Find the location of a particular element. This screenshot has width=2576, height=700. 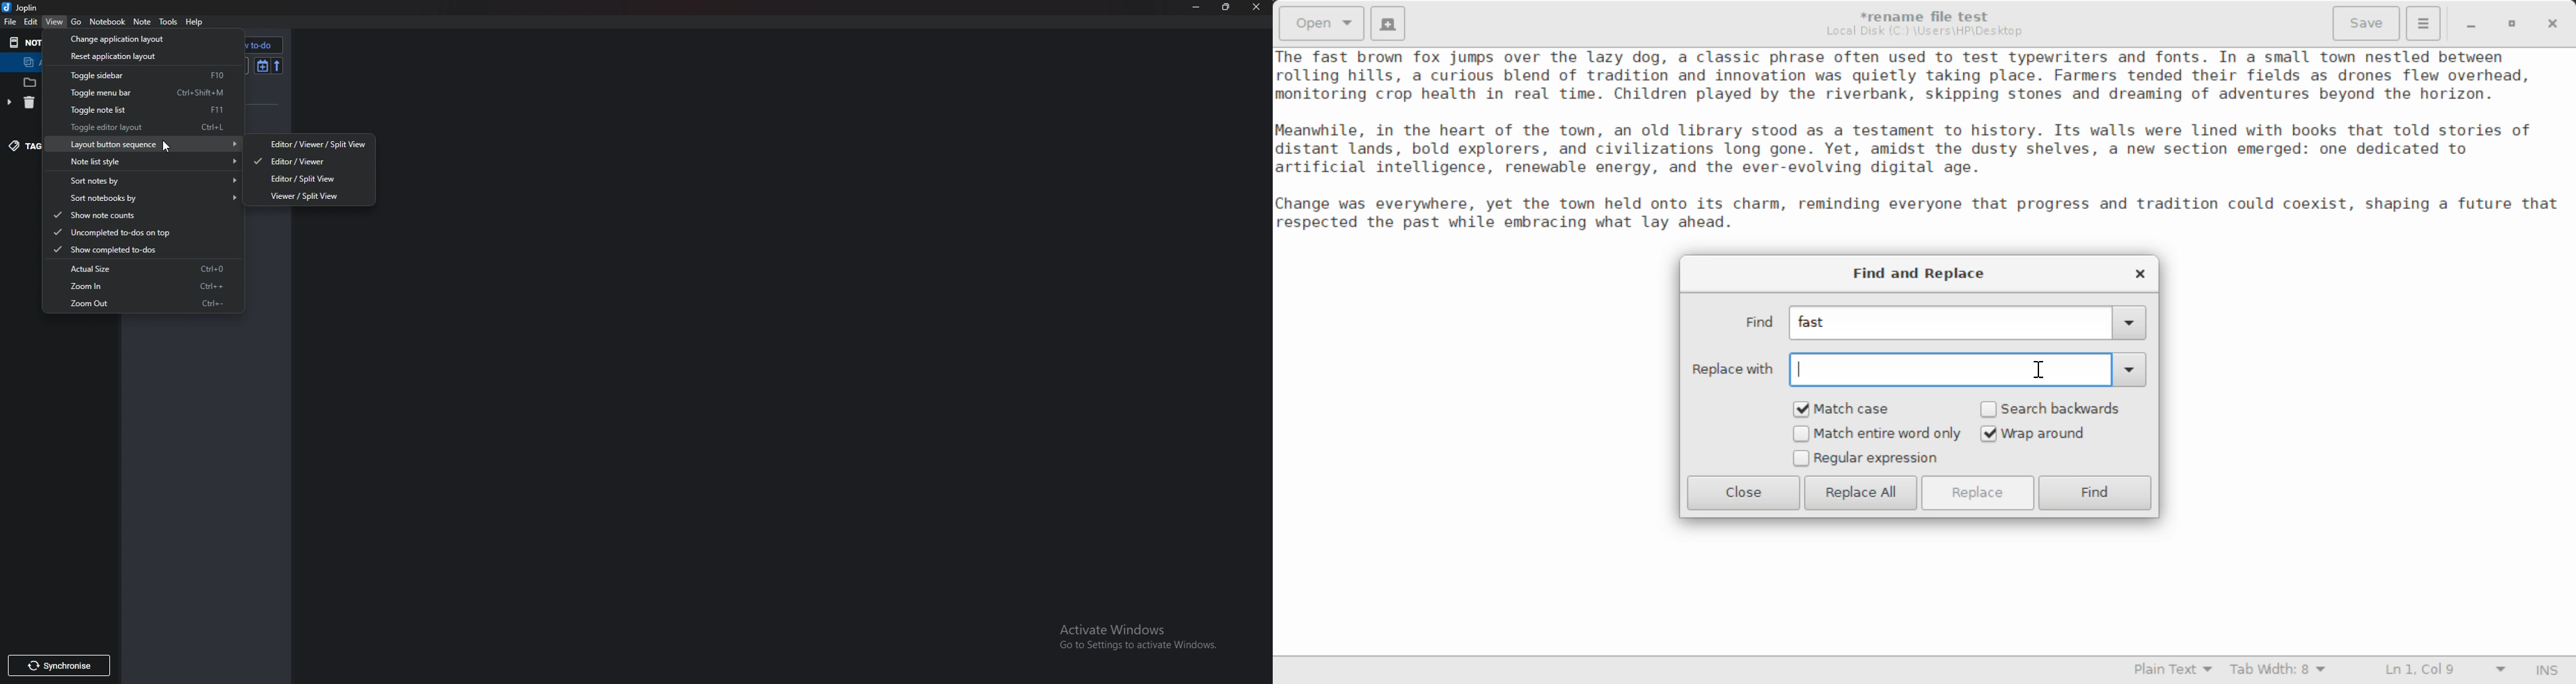

editor/ viewer/ split view is located at coordinates (312, 142).